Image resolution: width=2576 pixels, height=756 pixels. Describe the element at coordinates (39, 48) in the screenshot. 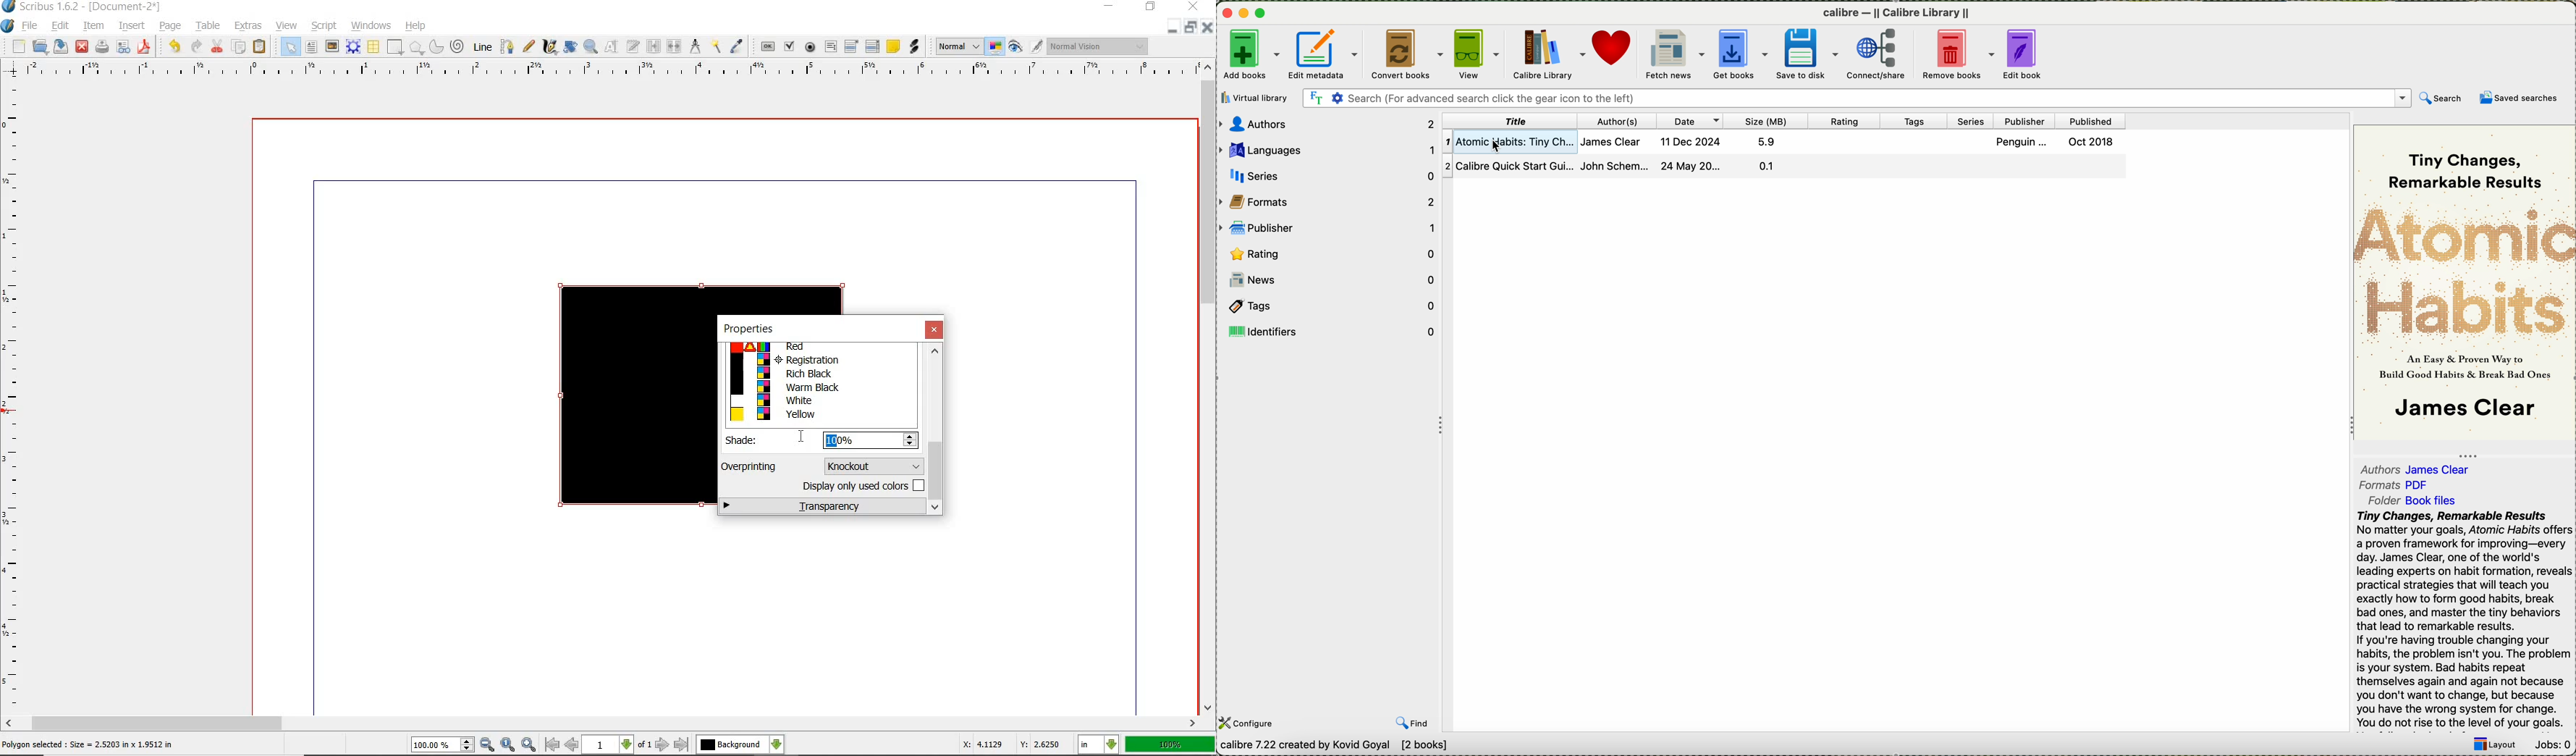

I see `open` at that location.